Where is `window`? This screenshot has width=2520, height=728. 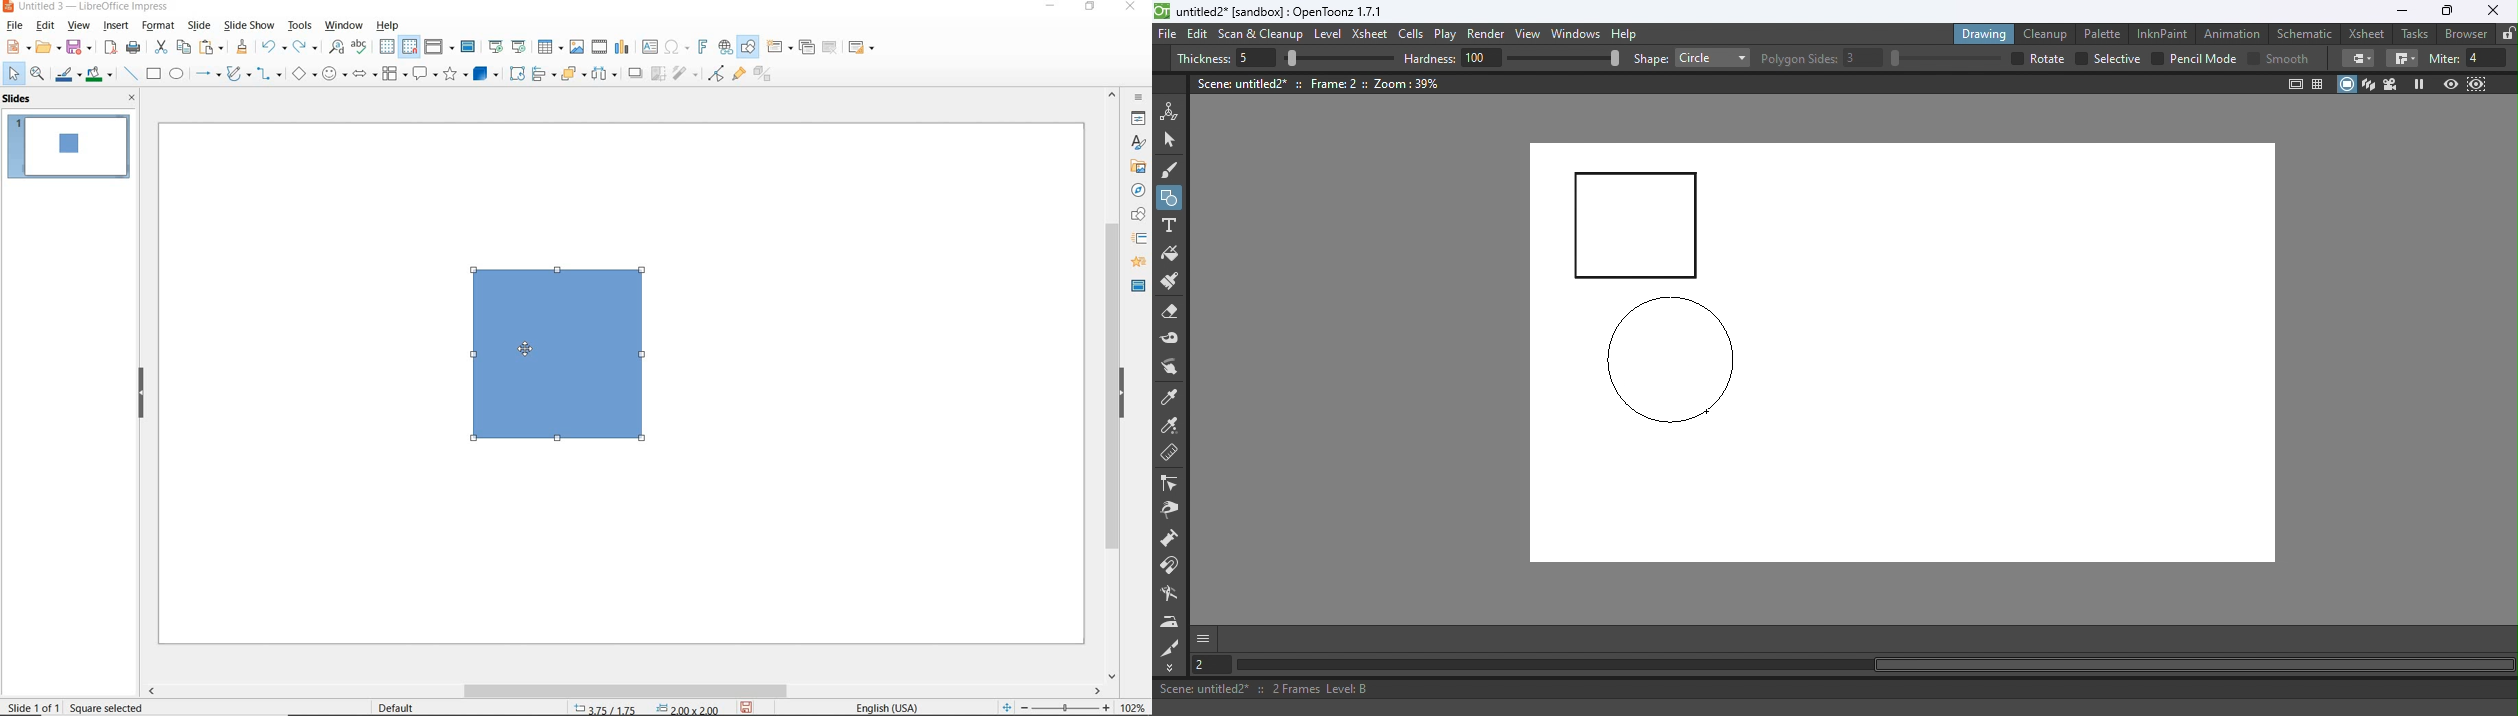
window is located at coordinates (346, 27).